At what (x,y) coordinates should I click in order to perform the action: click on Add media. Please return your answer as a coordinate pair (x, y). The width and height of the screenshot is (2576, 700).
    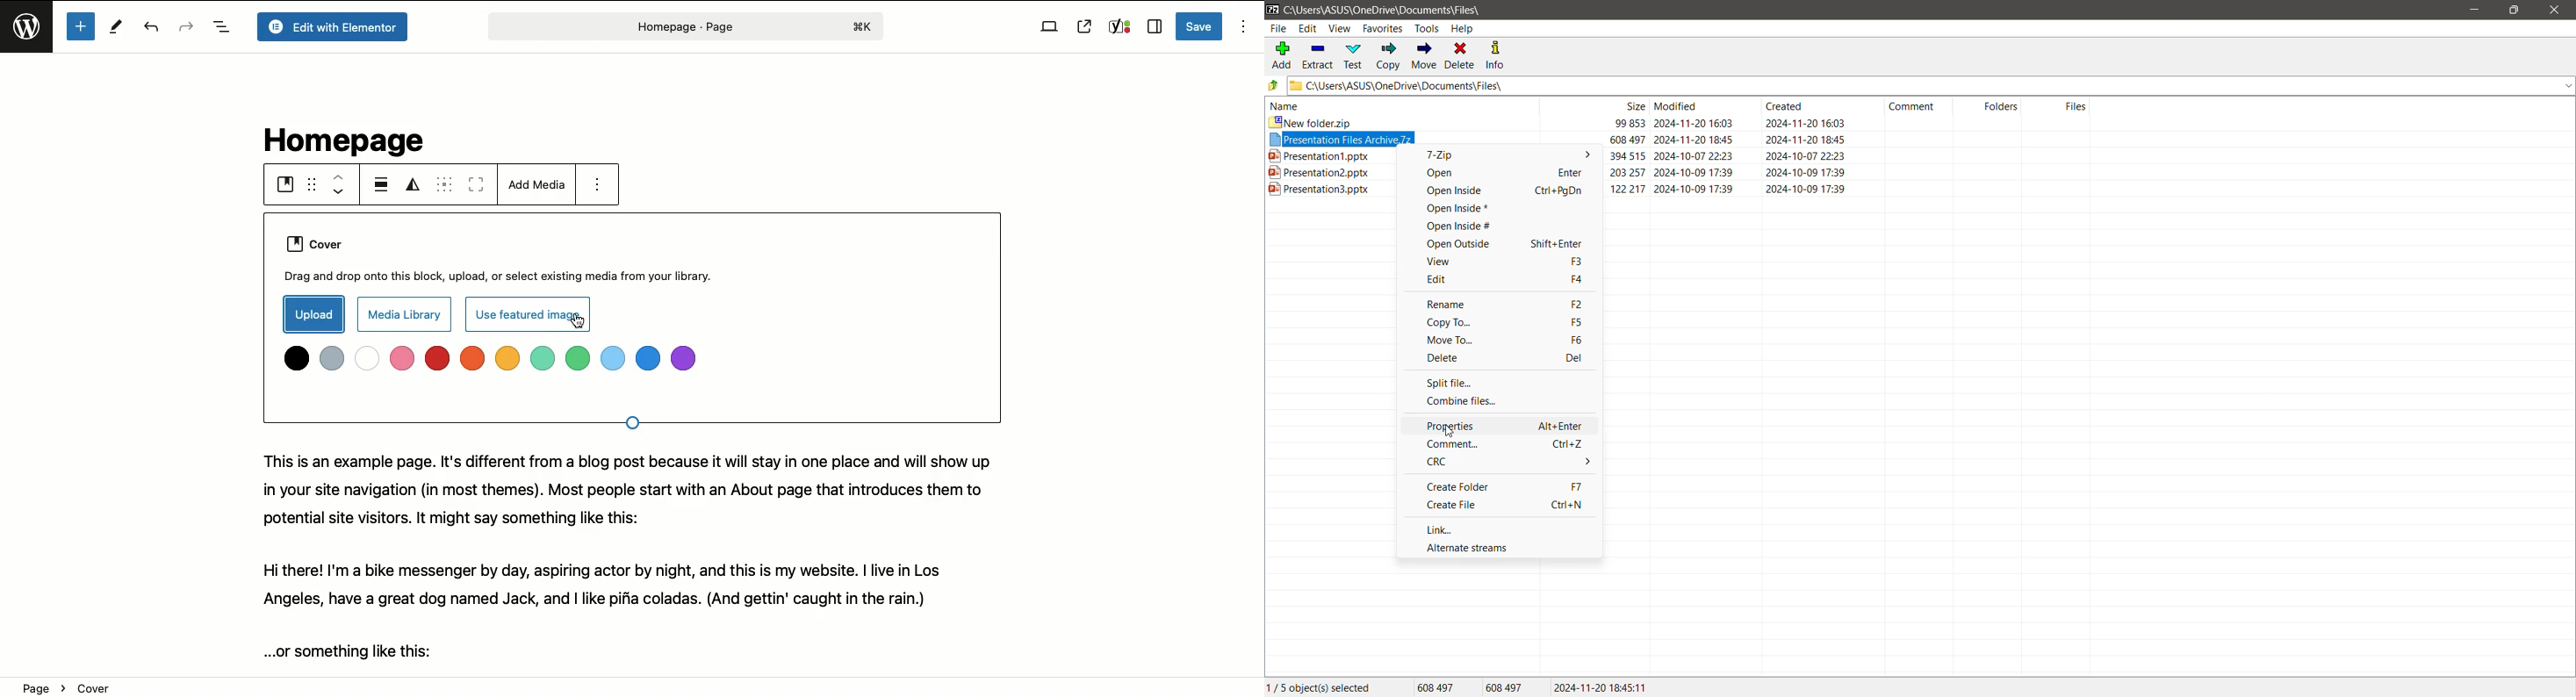
    Looking at the image, I should click on (539, 185).